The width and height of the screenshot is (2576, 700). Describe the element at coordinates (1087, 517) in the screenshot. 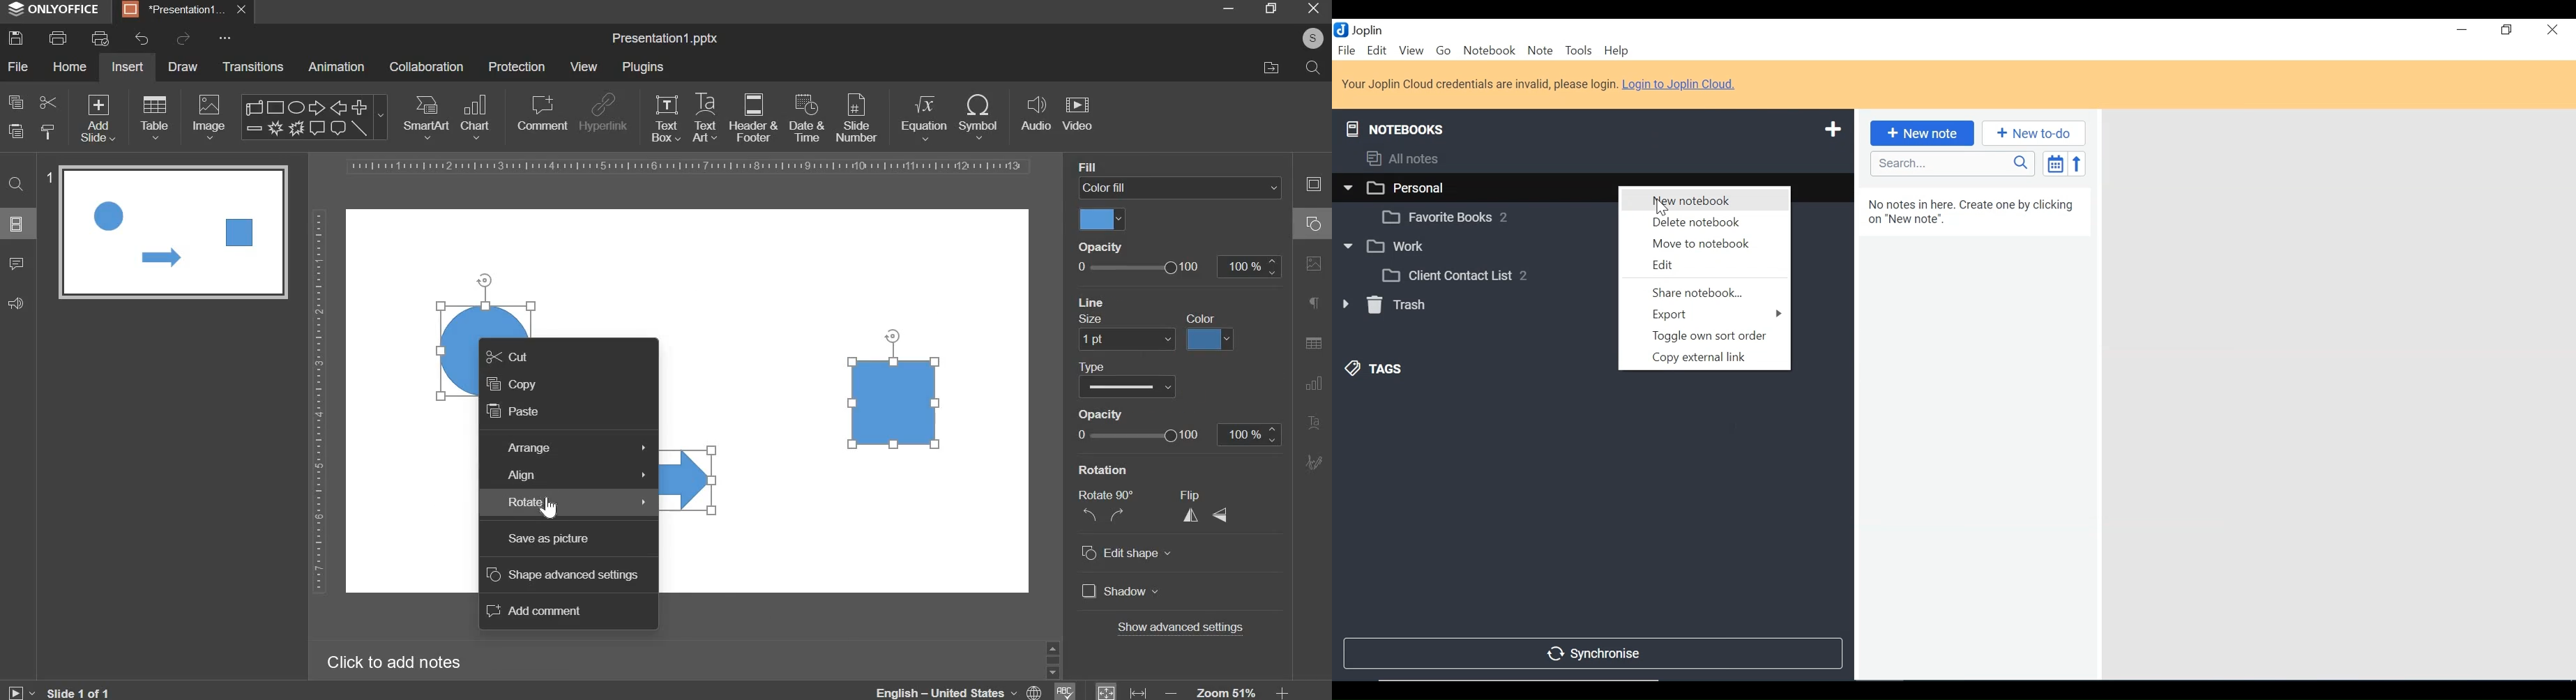

I see `rotate left 90` at that location.